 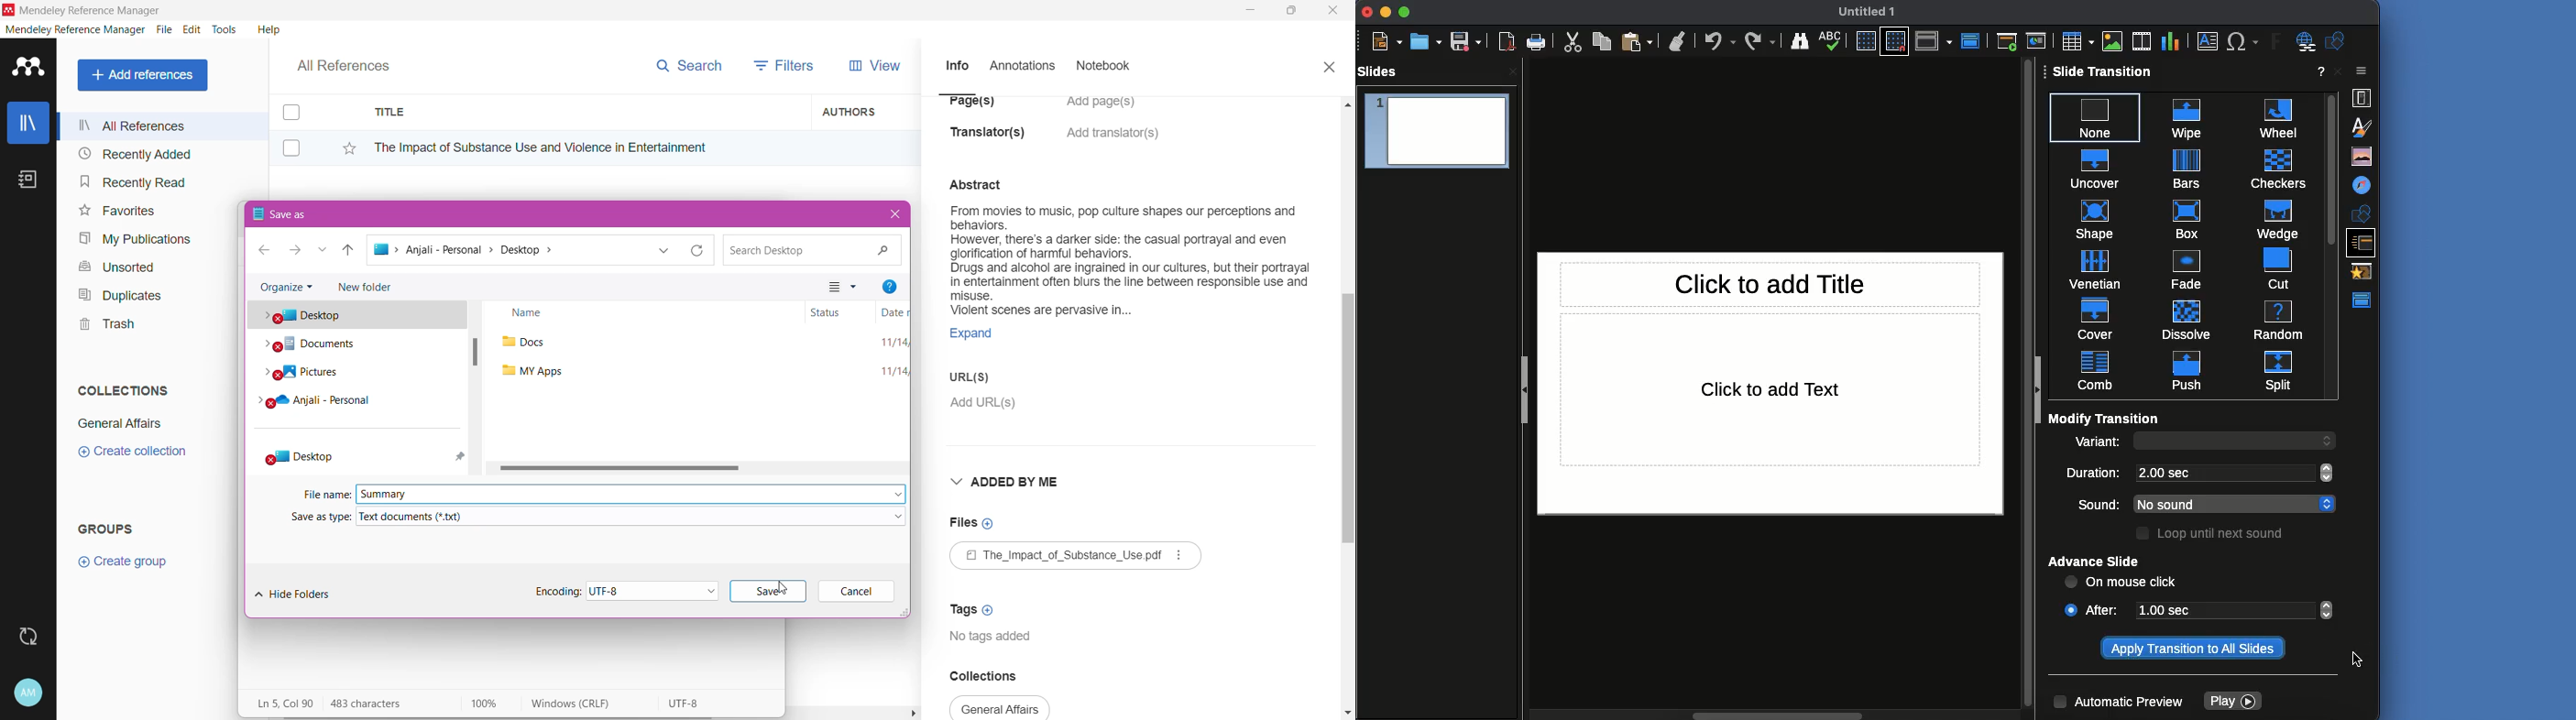 What do you see at coordinates (114, 266) in the screenshot?
I see `Unsorted` at bounding box center [114, 266].